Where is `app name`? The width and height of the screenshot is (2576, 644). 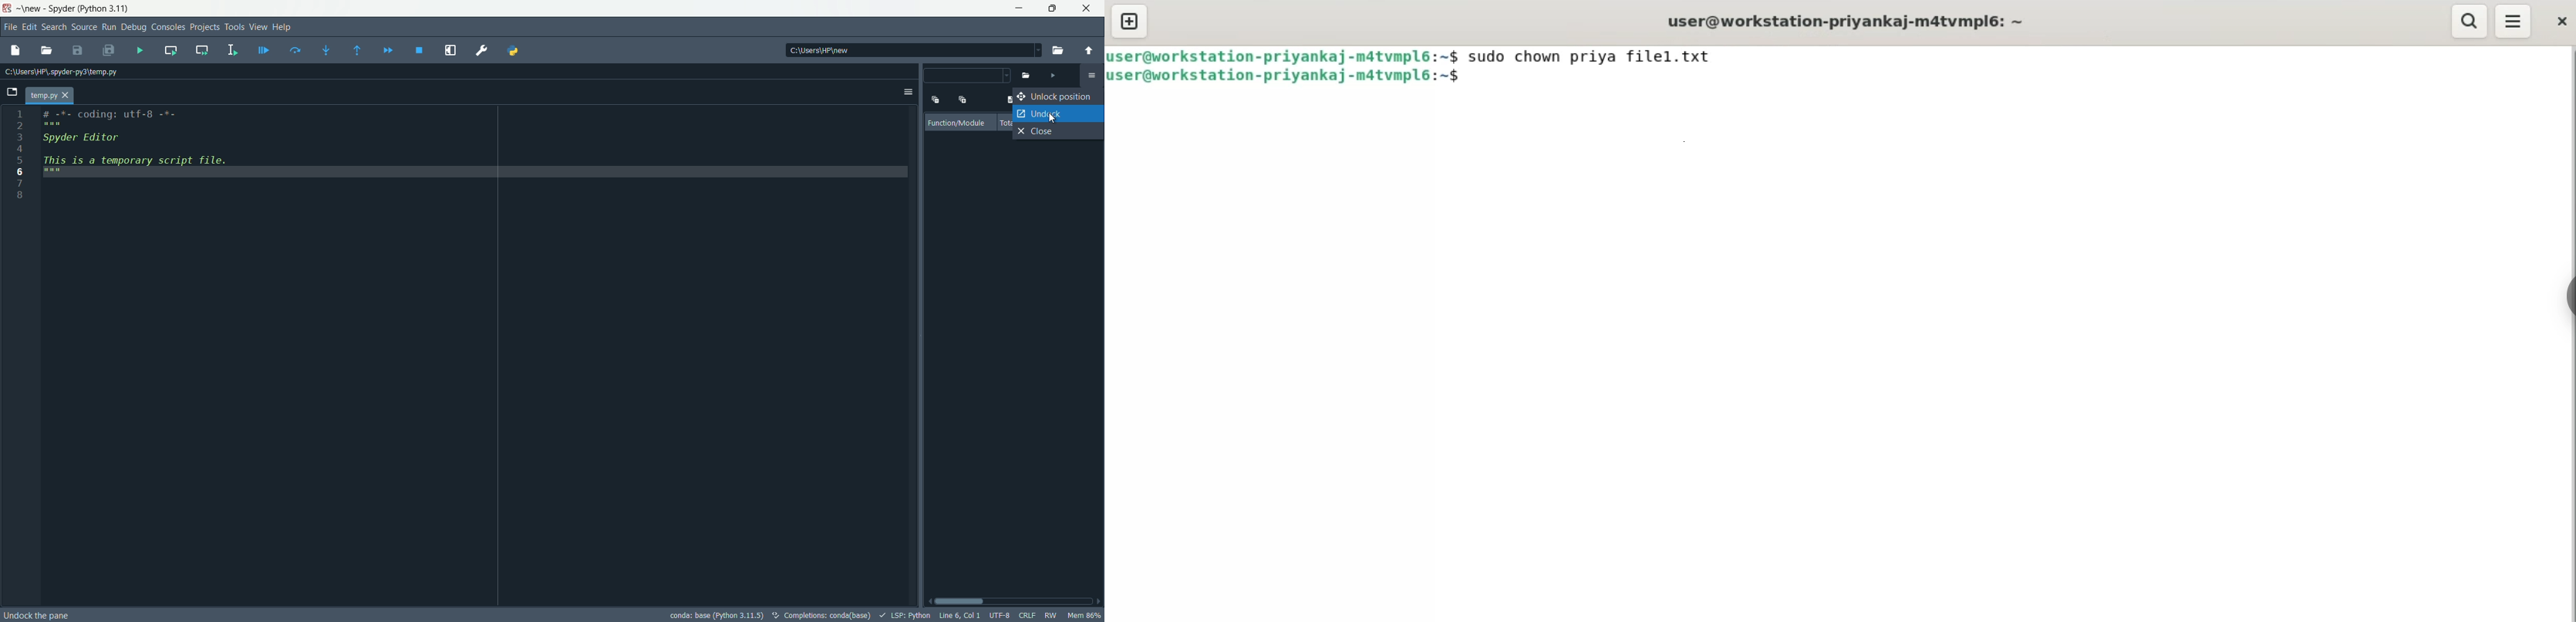
app name is located at coordinates (60, 9).